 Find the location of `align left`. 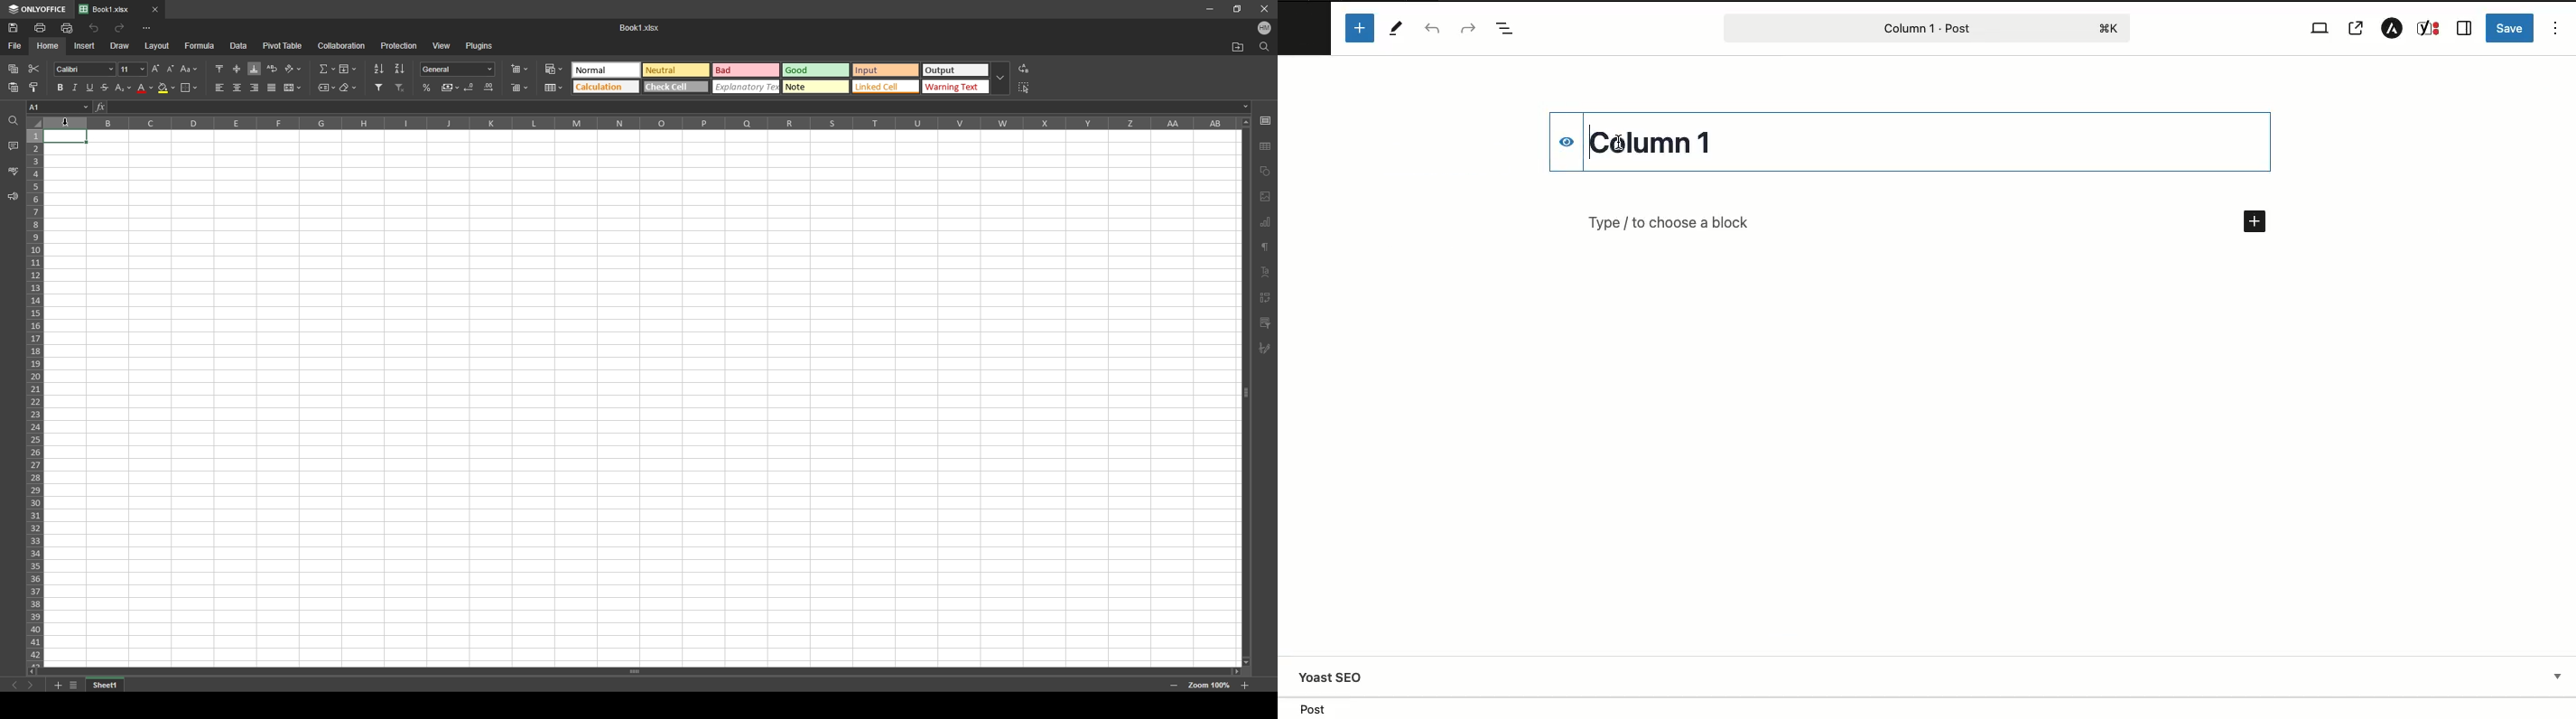

align left is located at coordinates (219, 88).